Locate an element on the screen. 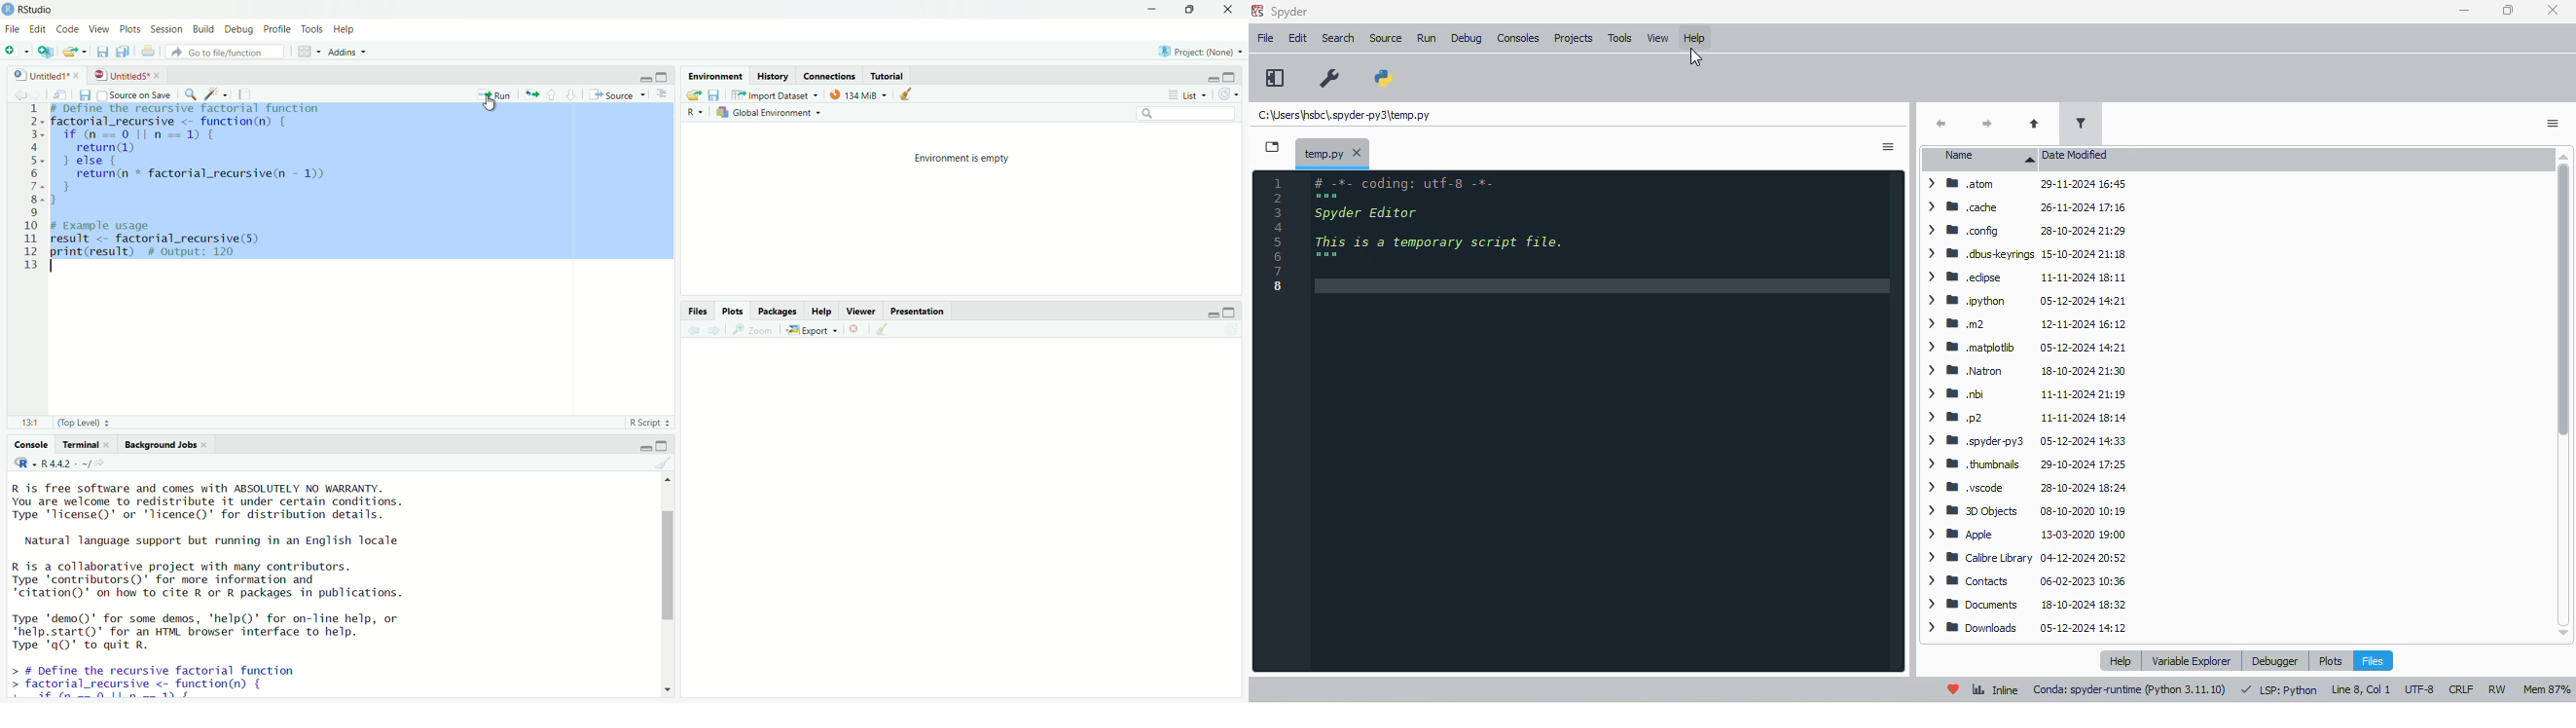 The height and width of the screenshot is (728, 2576). variable explorer is located at coordinates (2193, 660).